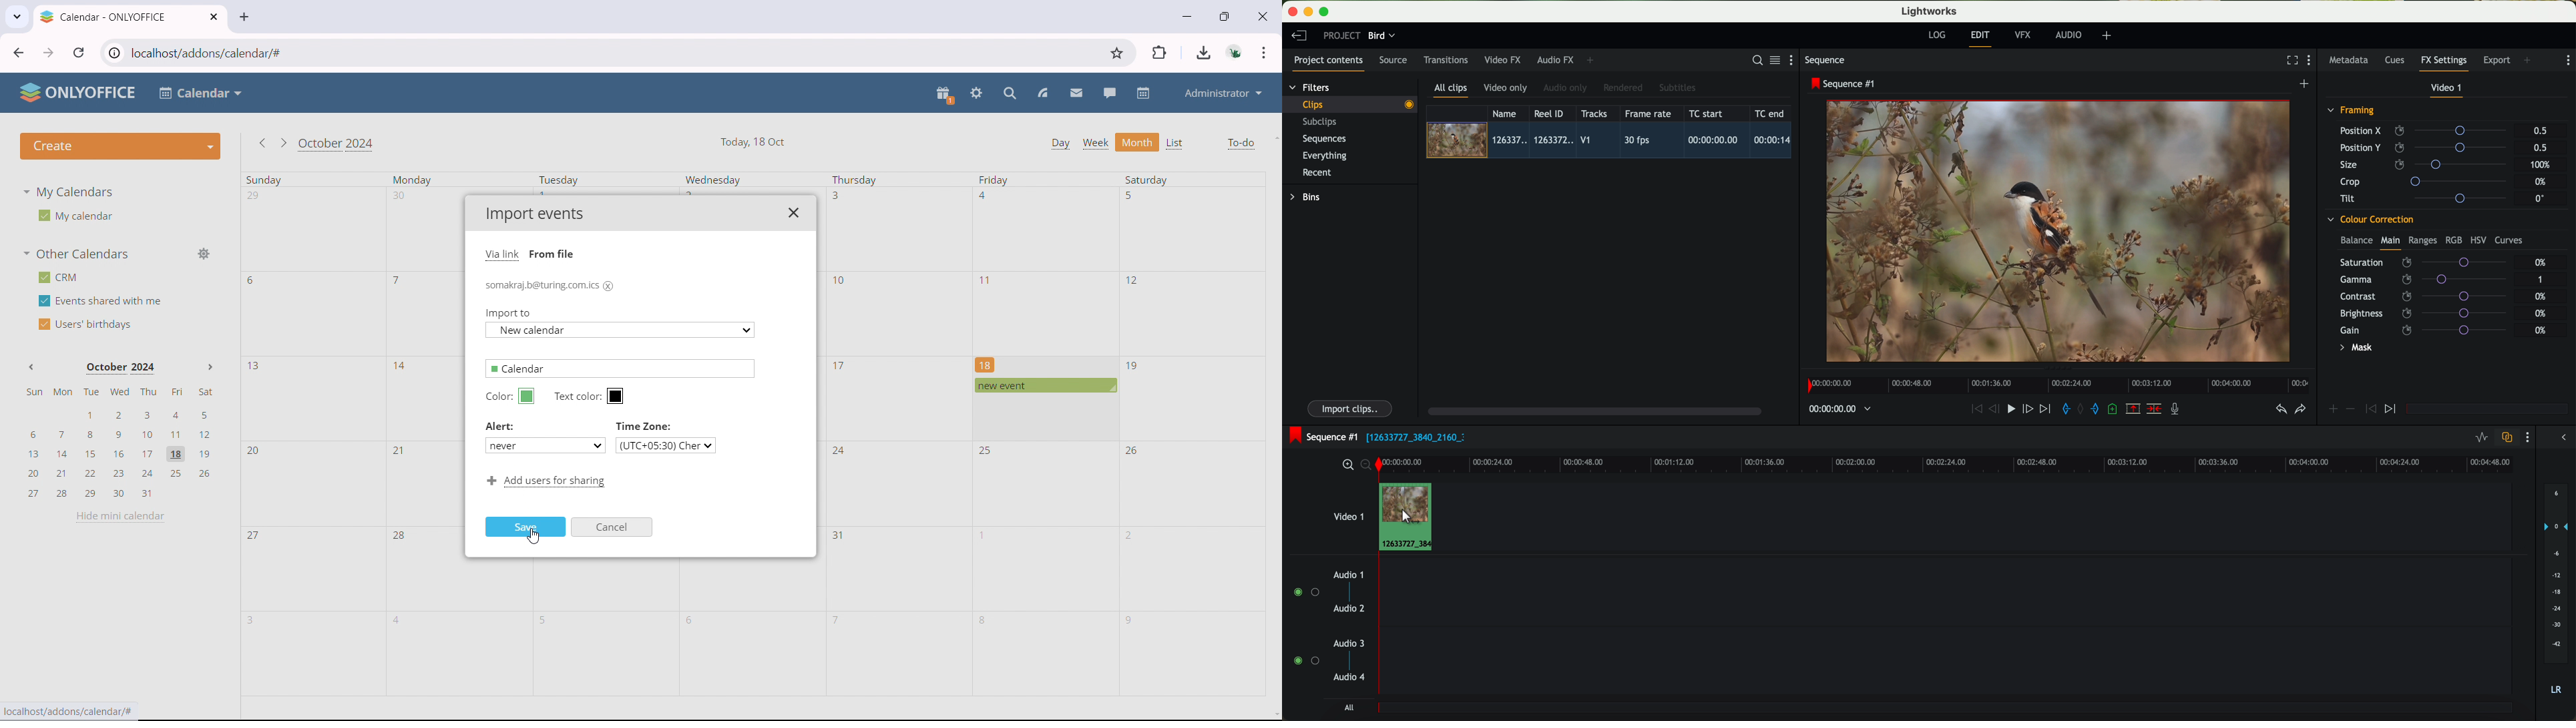  Describe the element at coordinates (2356, 241) in the screenshot. I see `balance` at that location.